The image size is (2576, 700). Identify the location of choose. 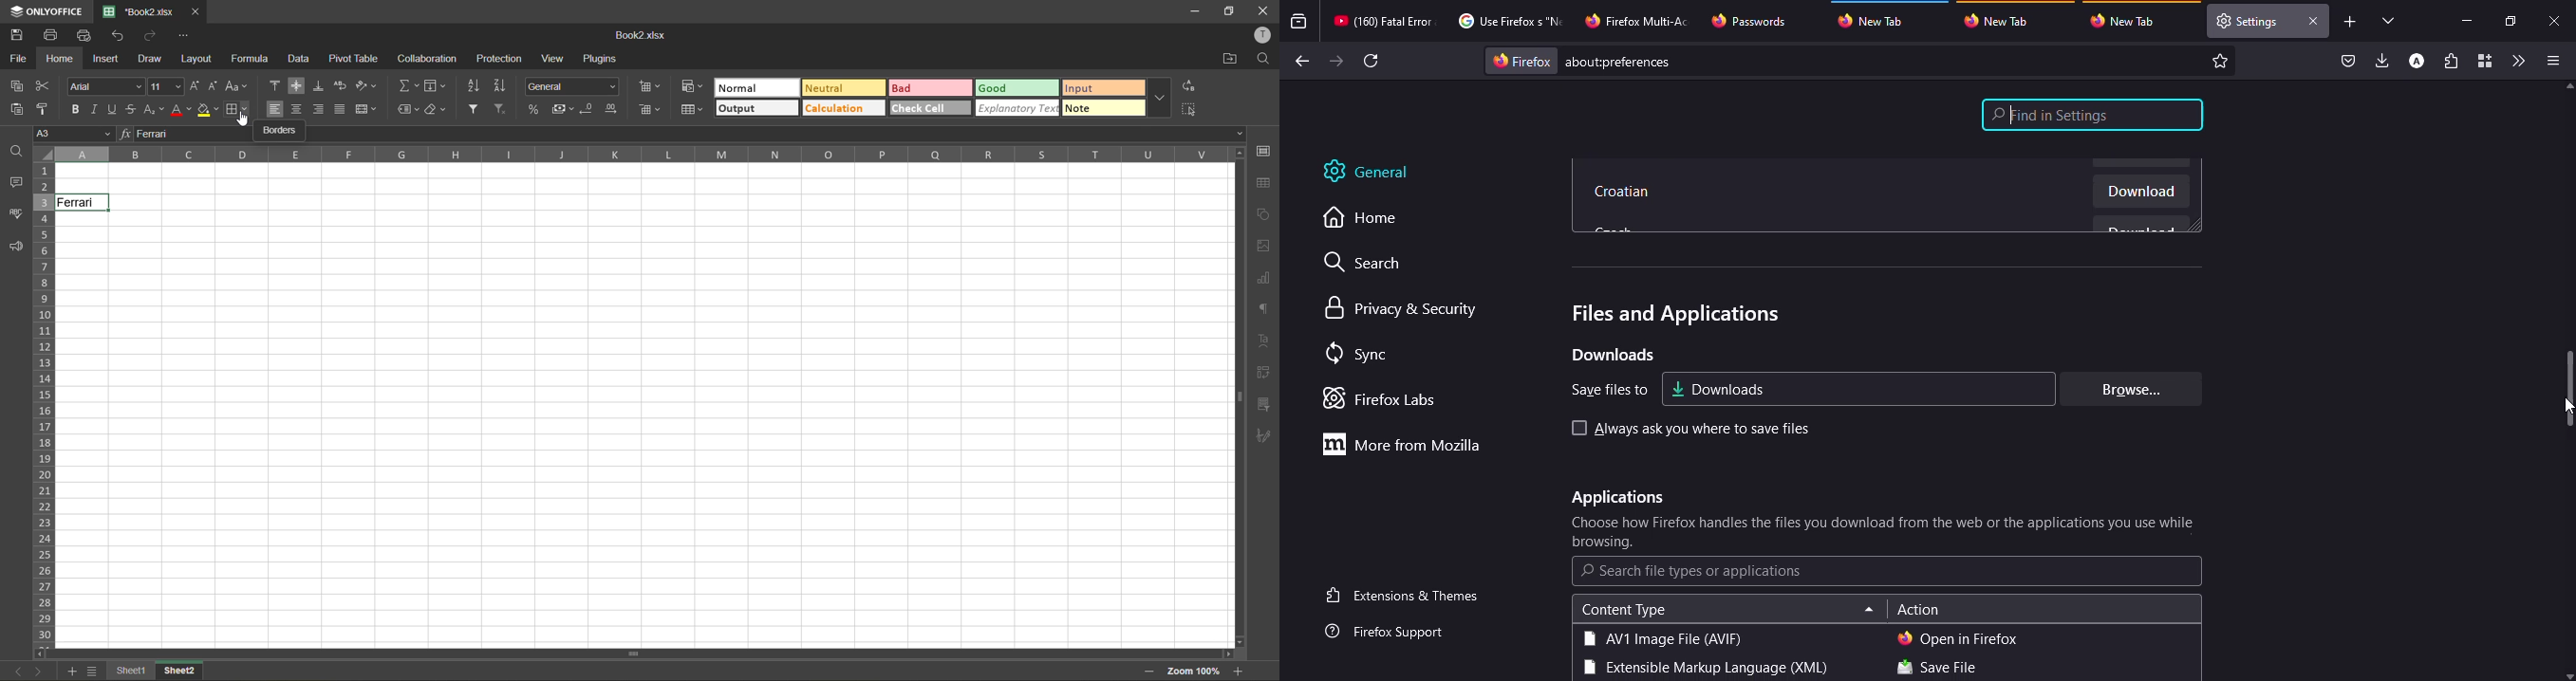
(1885, 533).